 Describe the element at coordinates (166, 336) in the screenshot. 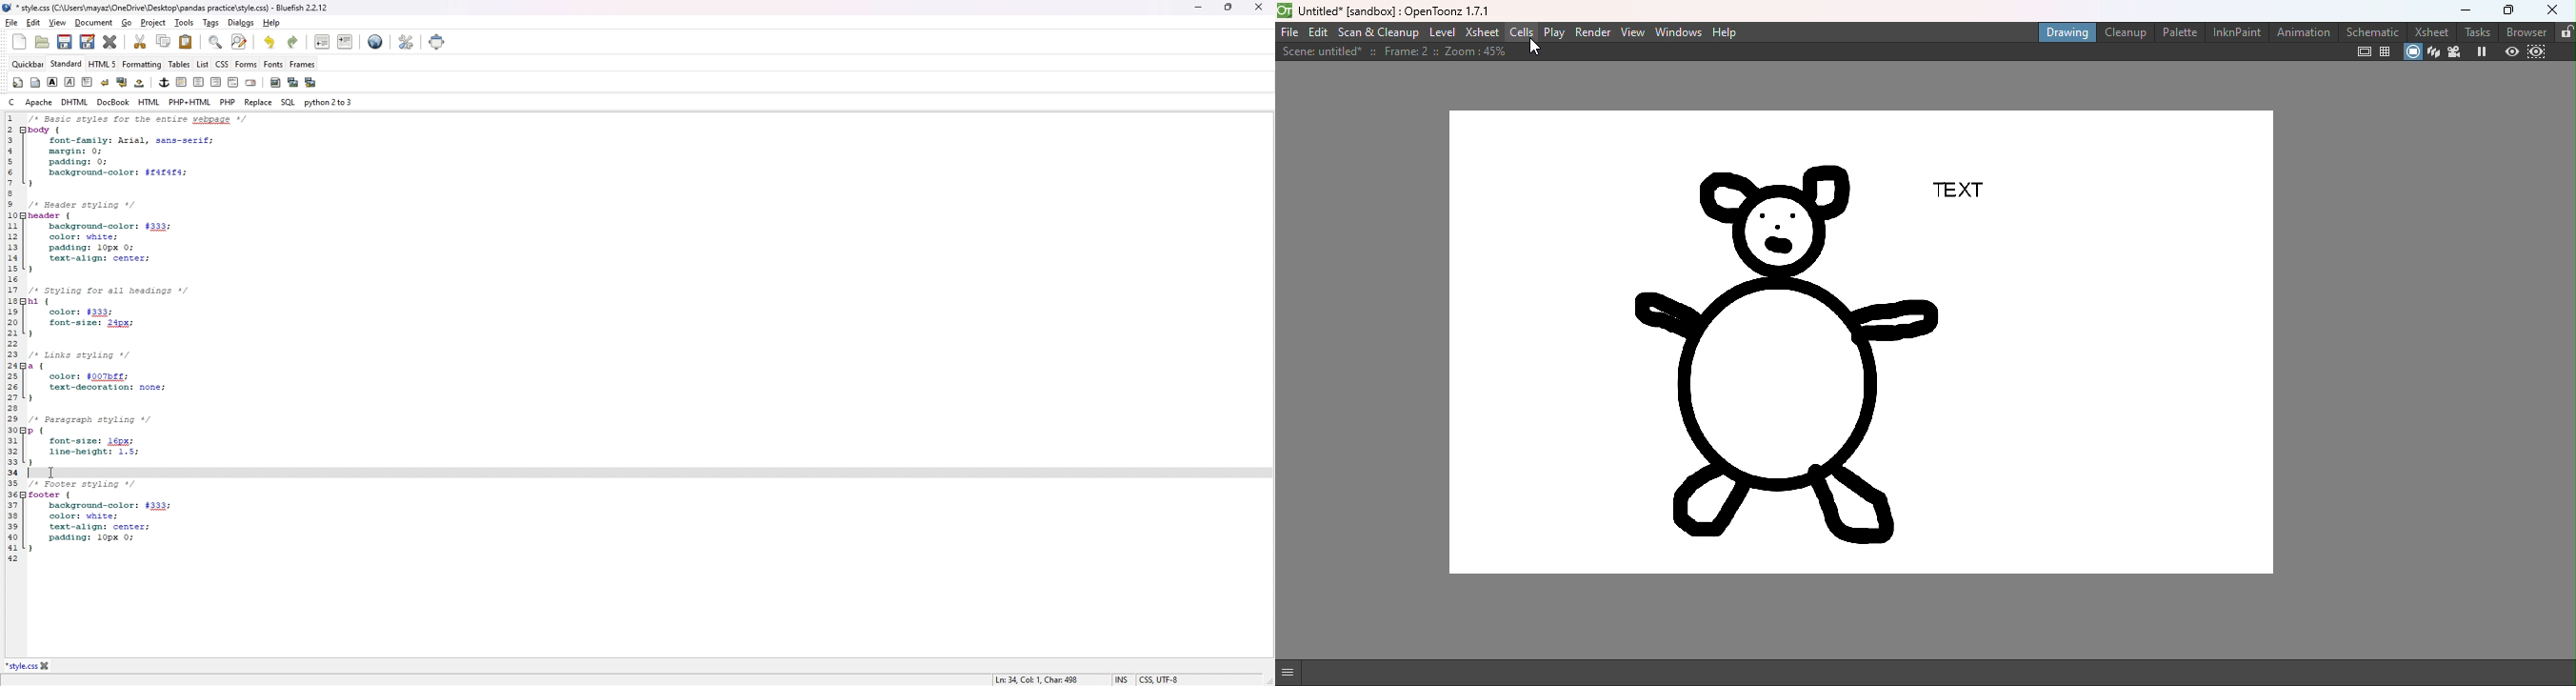

I see `code` at that location.